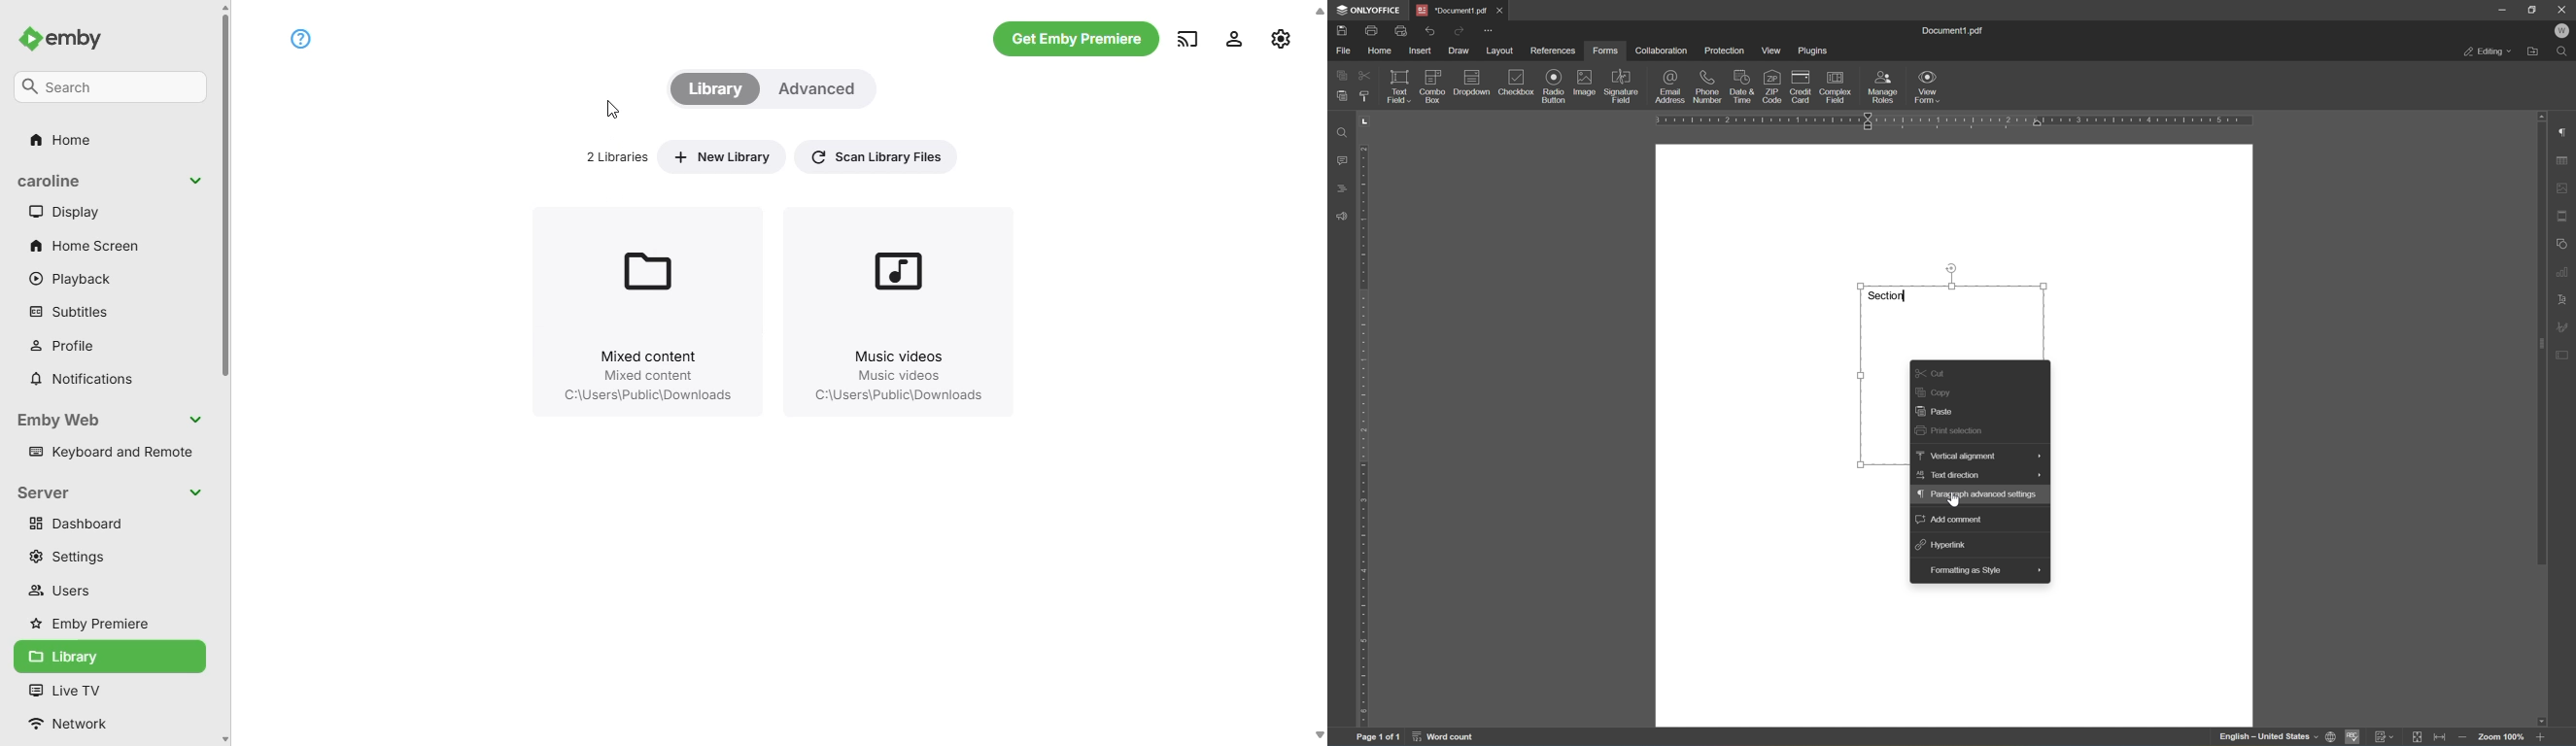 The width and height of the screenshot is (2576, 756). I want to click on draw, so click(1460, 51).